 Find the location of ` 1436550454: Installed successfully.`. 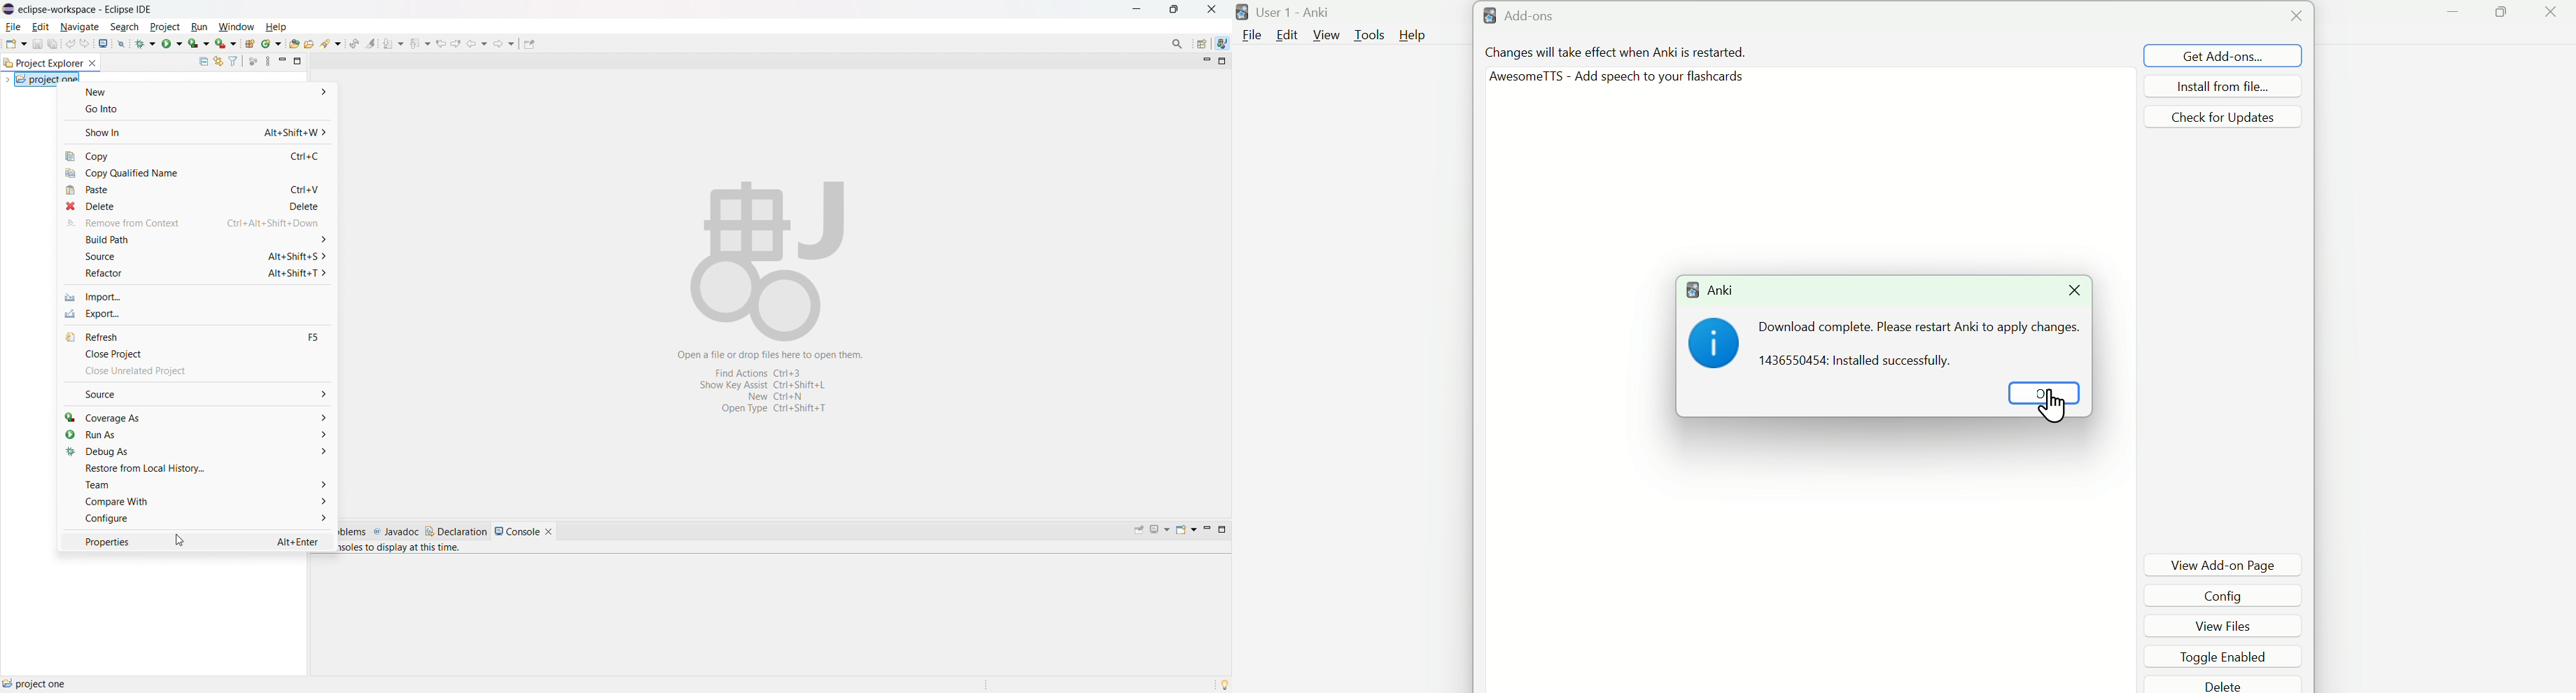

 1436550454: Installed successfully. is located at coordinates (1861, 359).